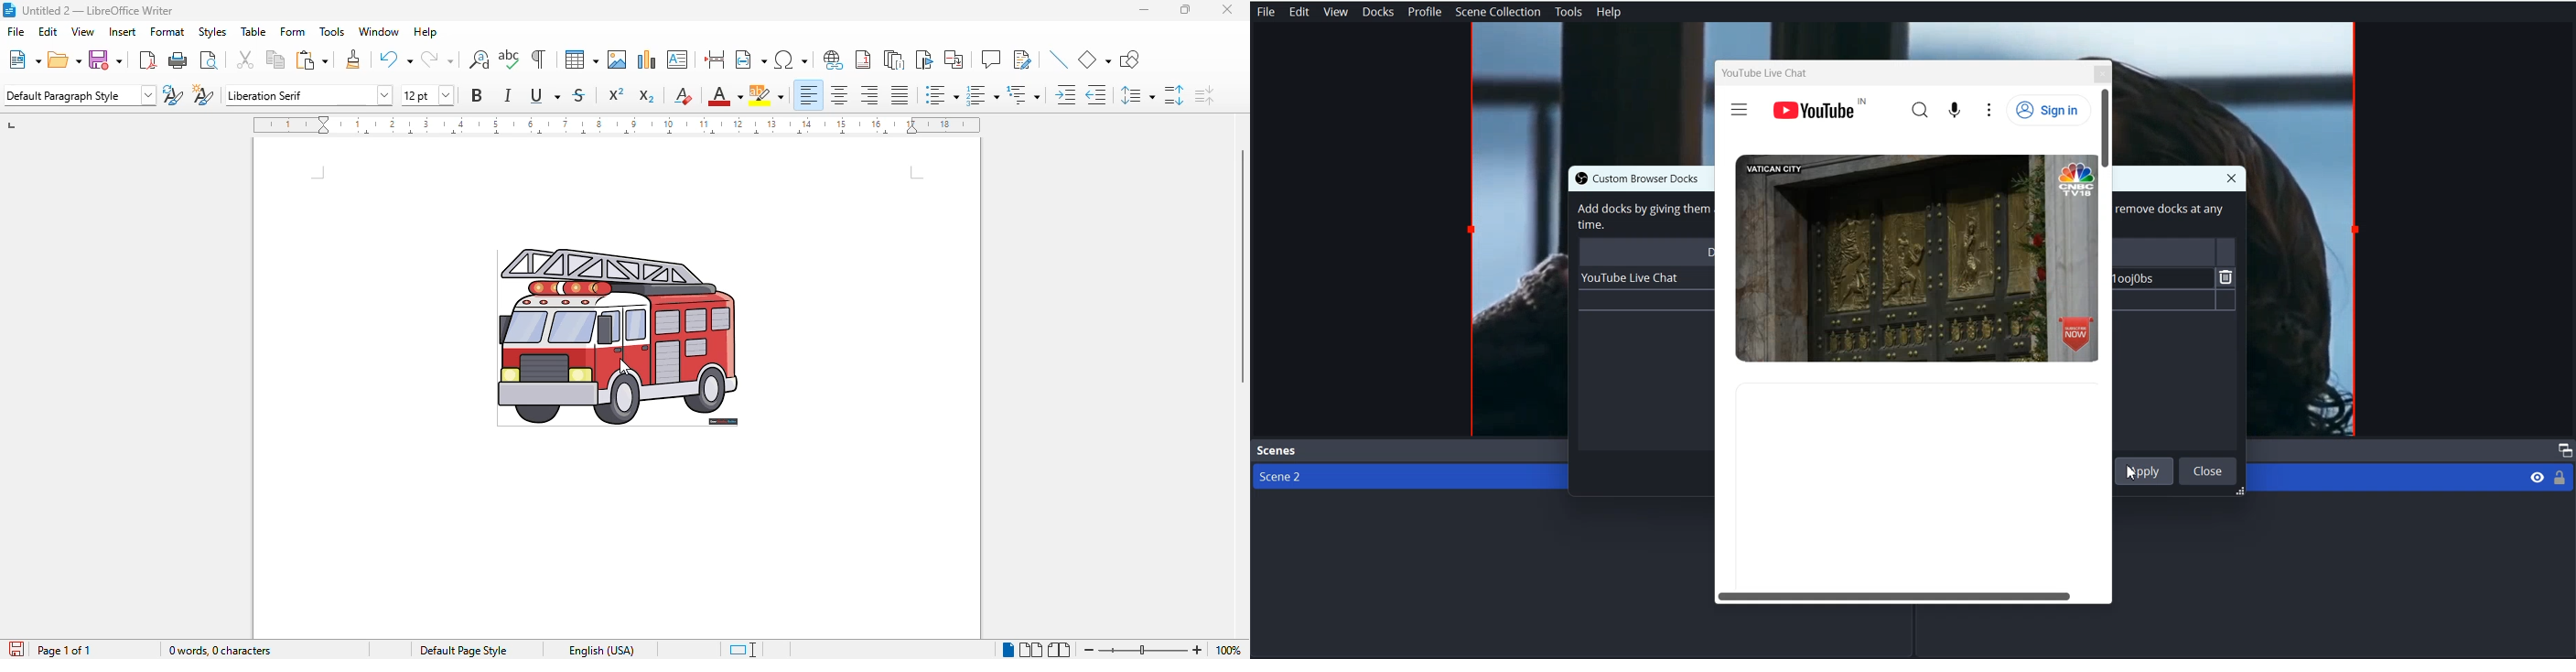 The image size is (2576, 672). What do you see at coordinates (1130, 60) in the screenshot?
I see `show draw functions` at bounding box center [1130, 60].